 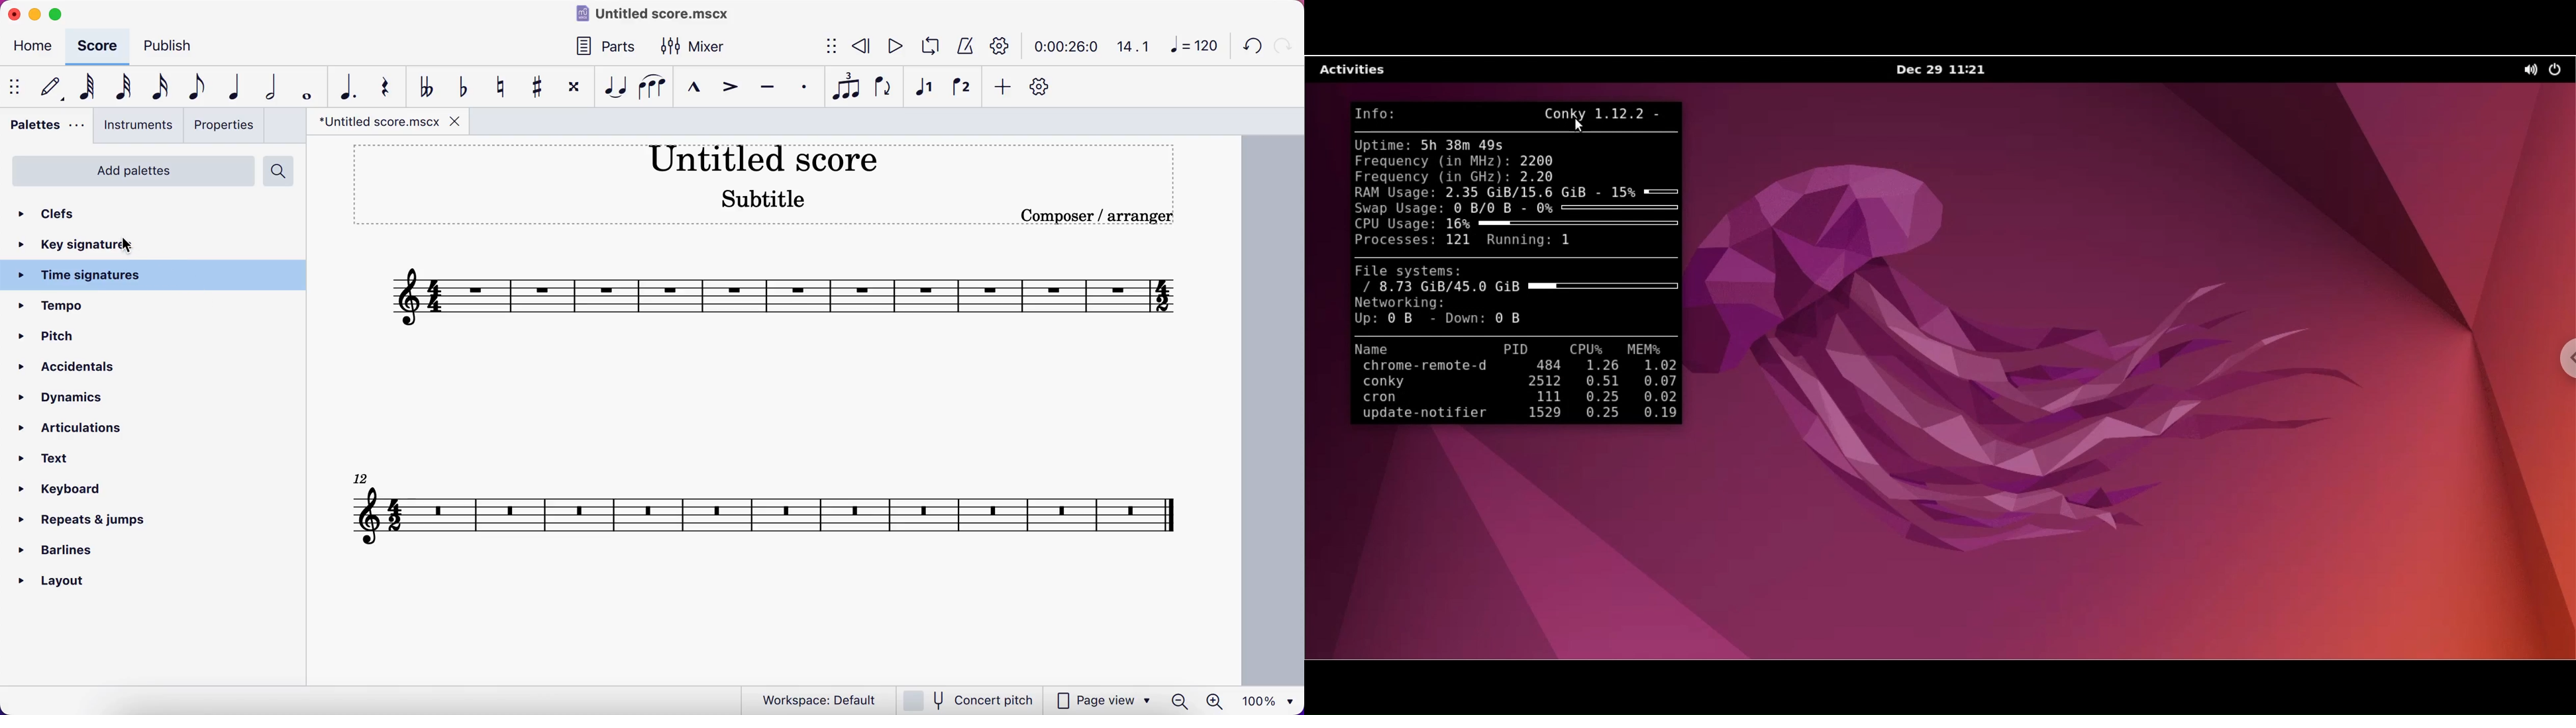 I want to click on eight note, so click(x=200, y=85).